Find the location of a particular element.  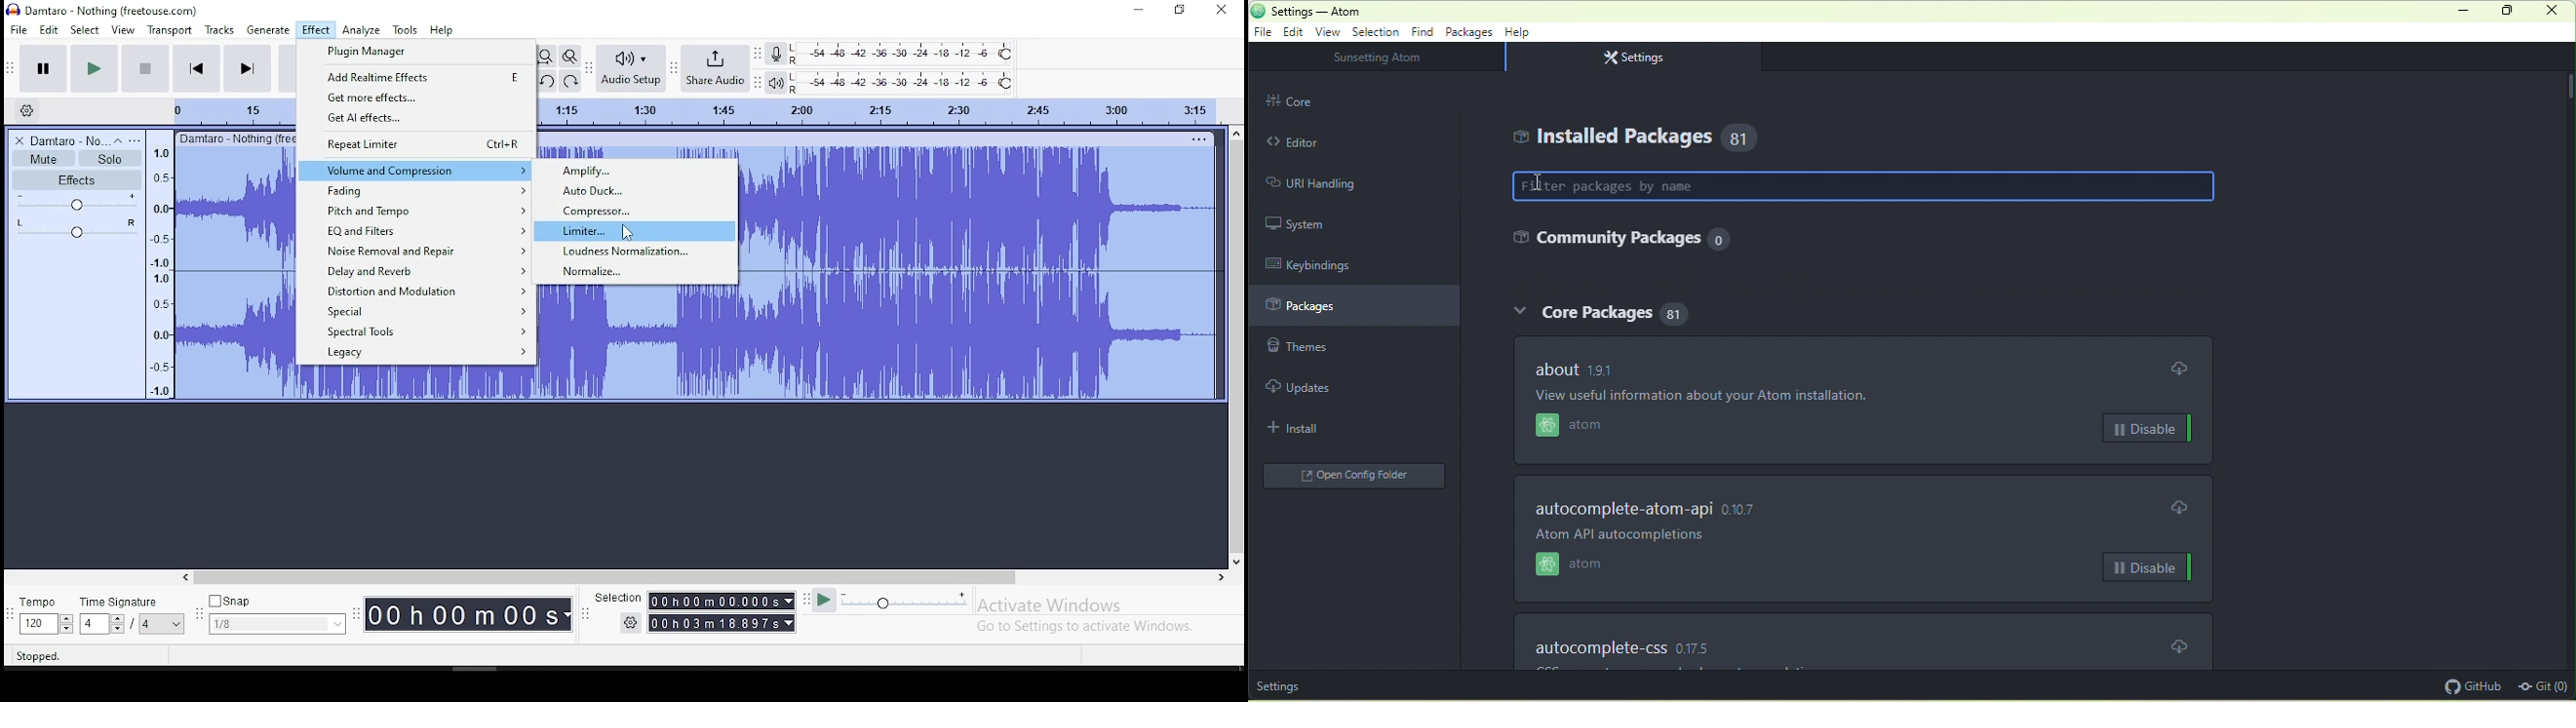

fit project to width is located at coordinates (548, 58).